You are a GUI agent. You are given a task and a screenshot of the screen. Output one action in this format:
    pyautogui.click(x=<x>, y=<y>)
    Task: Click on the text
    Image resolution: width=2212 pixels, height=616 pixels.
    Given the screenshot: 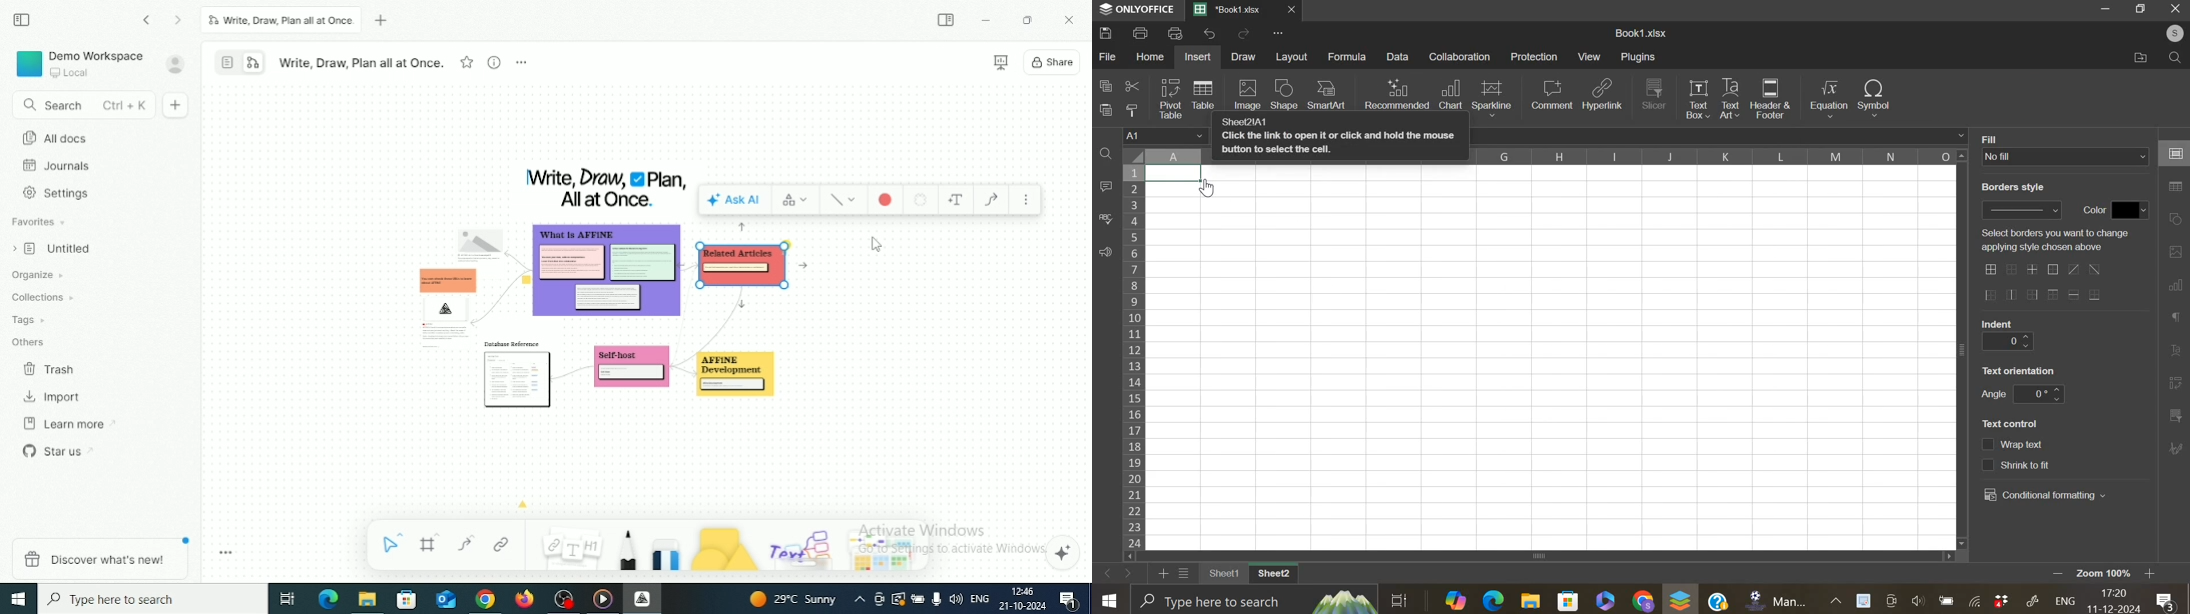 What is the action you would take?
    pyautogui.click(x=2091, y=210)
    